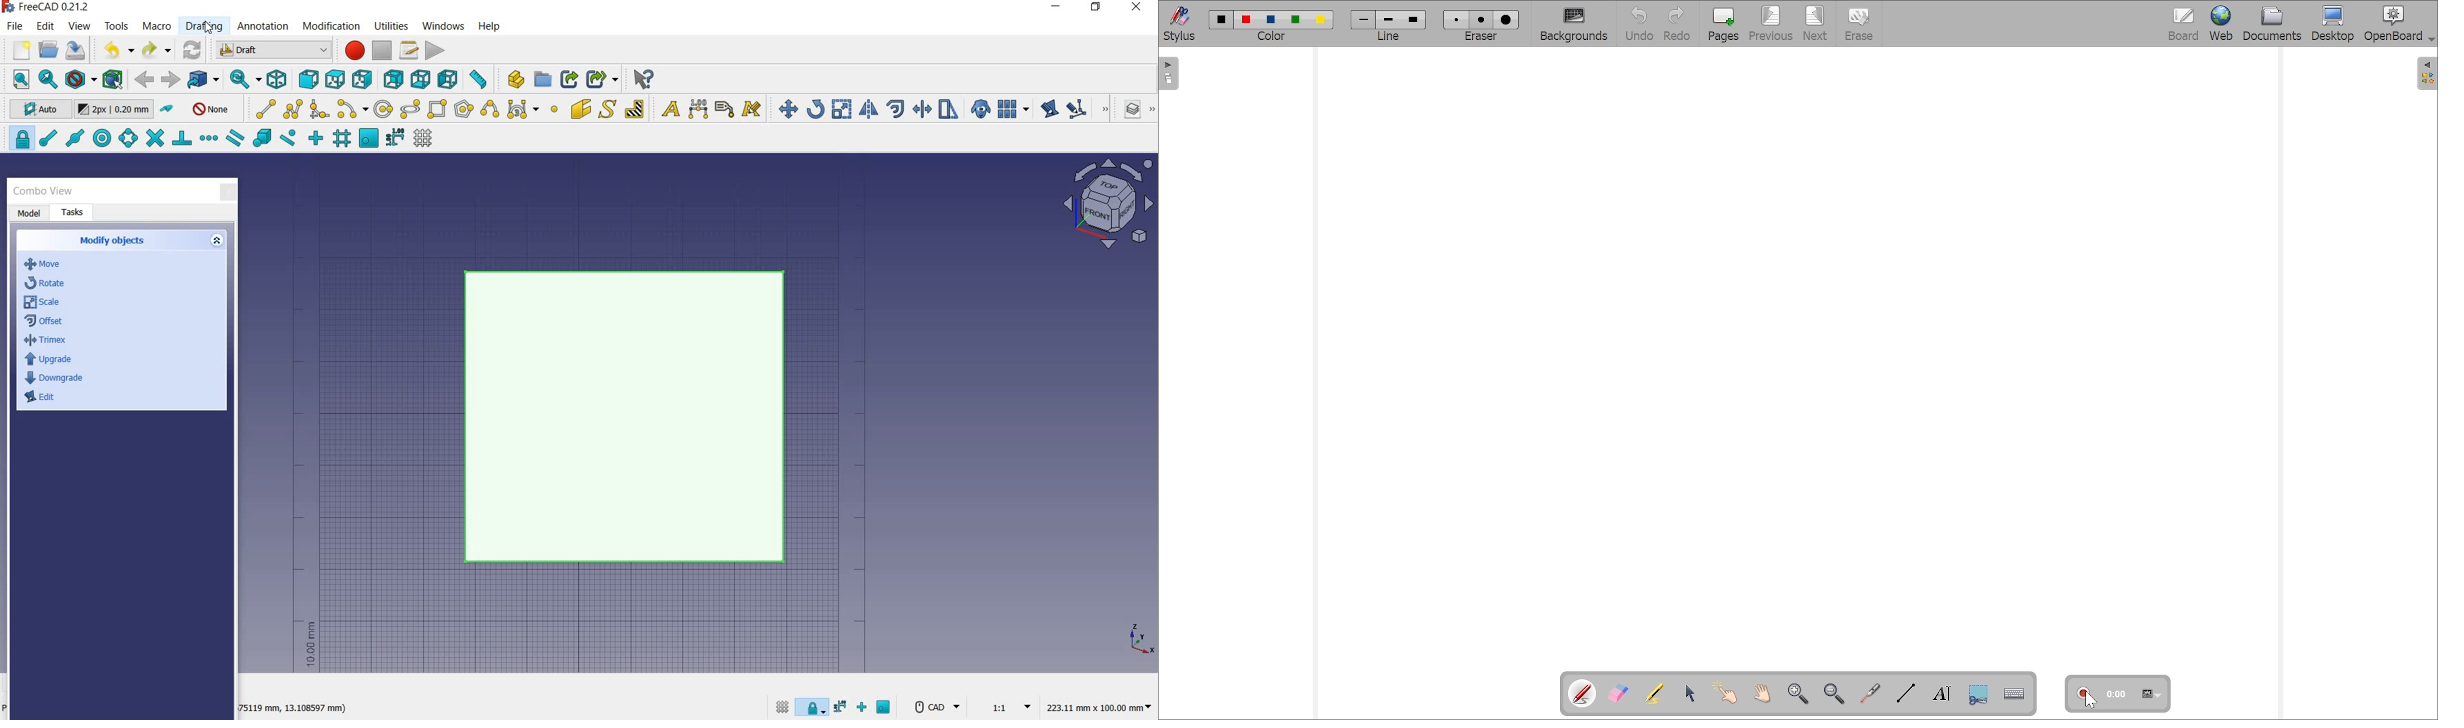 The height and width of the screenshot is (728, 2464). What do you see at coordinates (118, 50) in the screenshot?
I see `undo` at bounding box center [118, 50].